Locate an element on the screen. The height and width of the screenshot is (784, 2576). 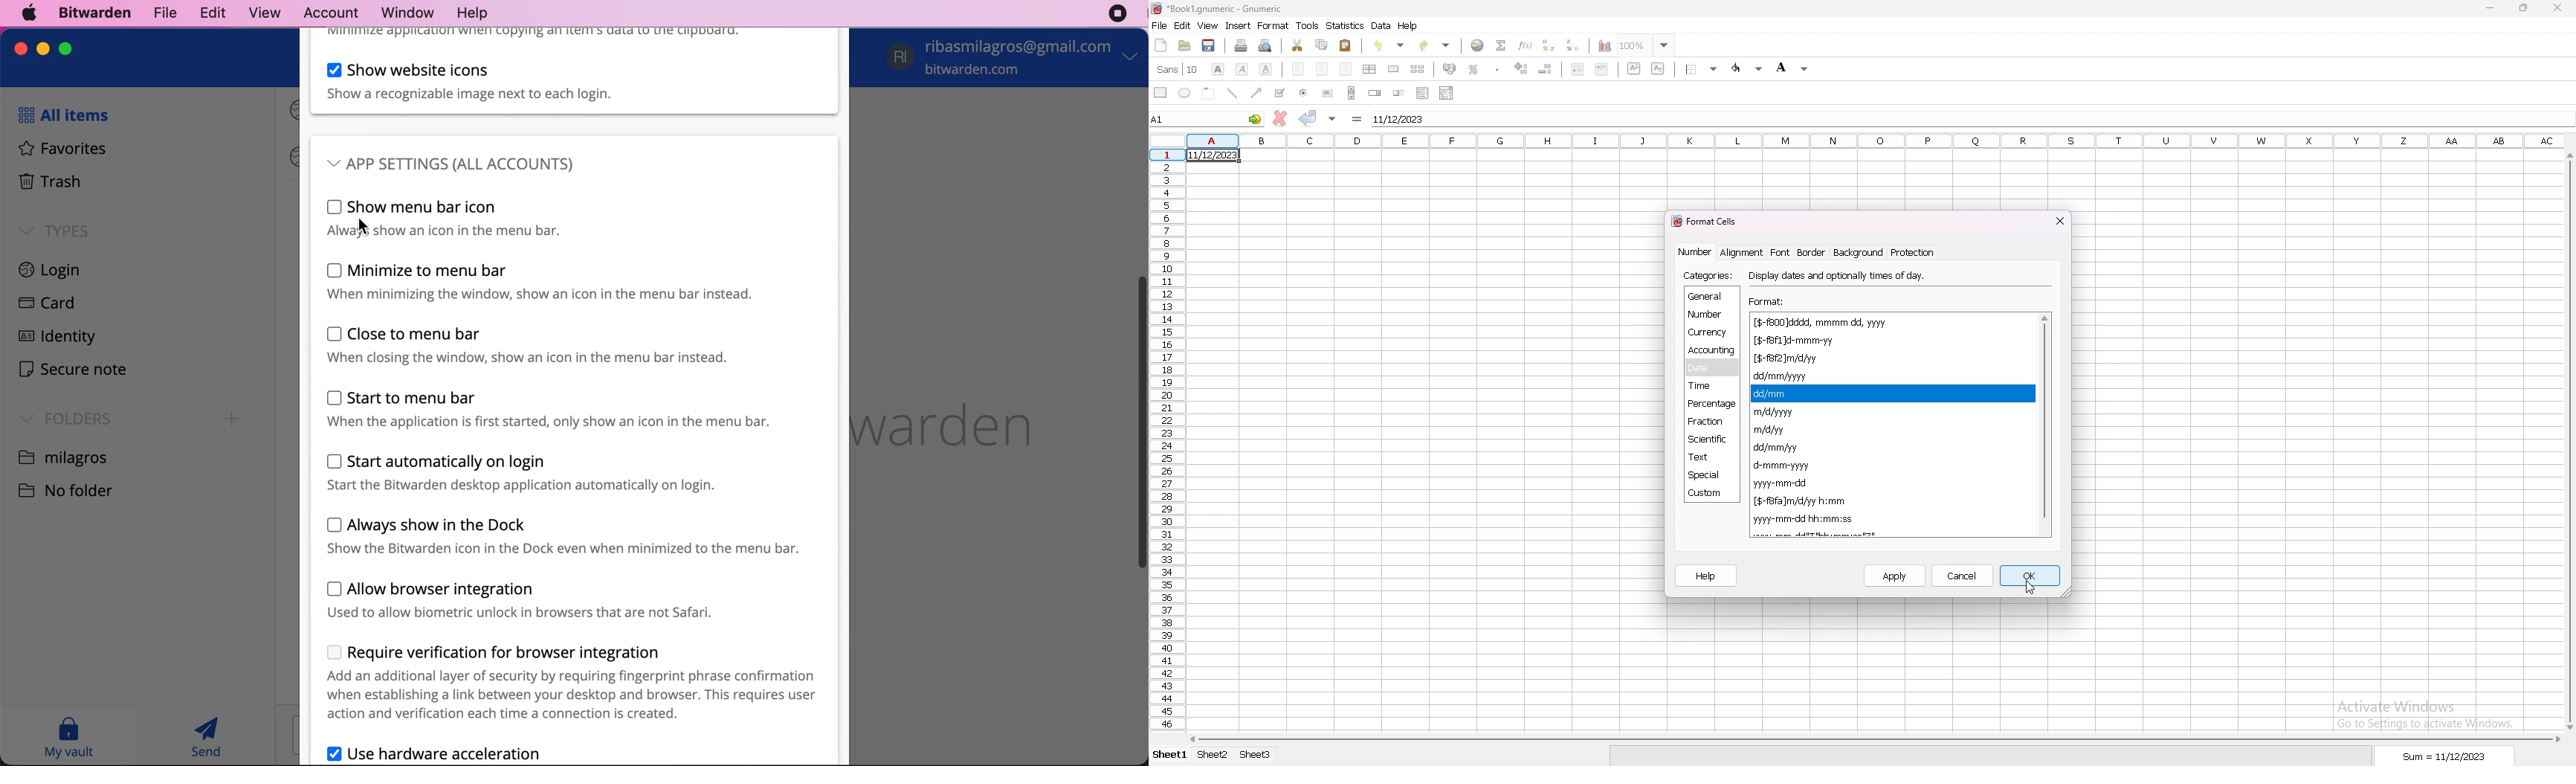
accounting is located at coordinates (1712, 350).